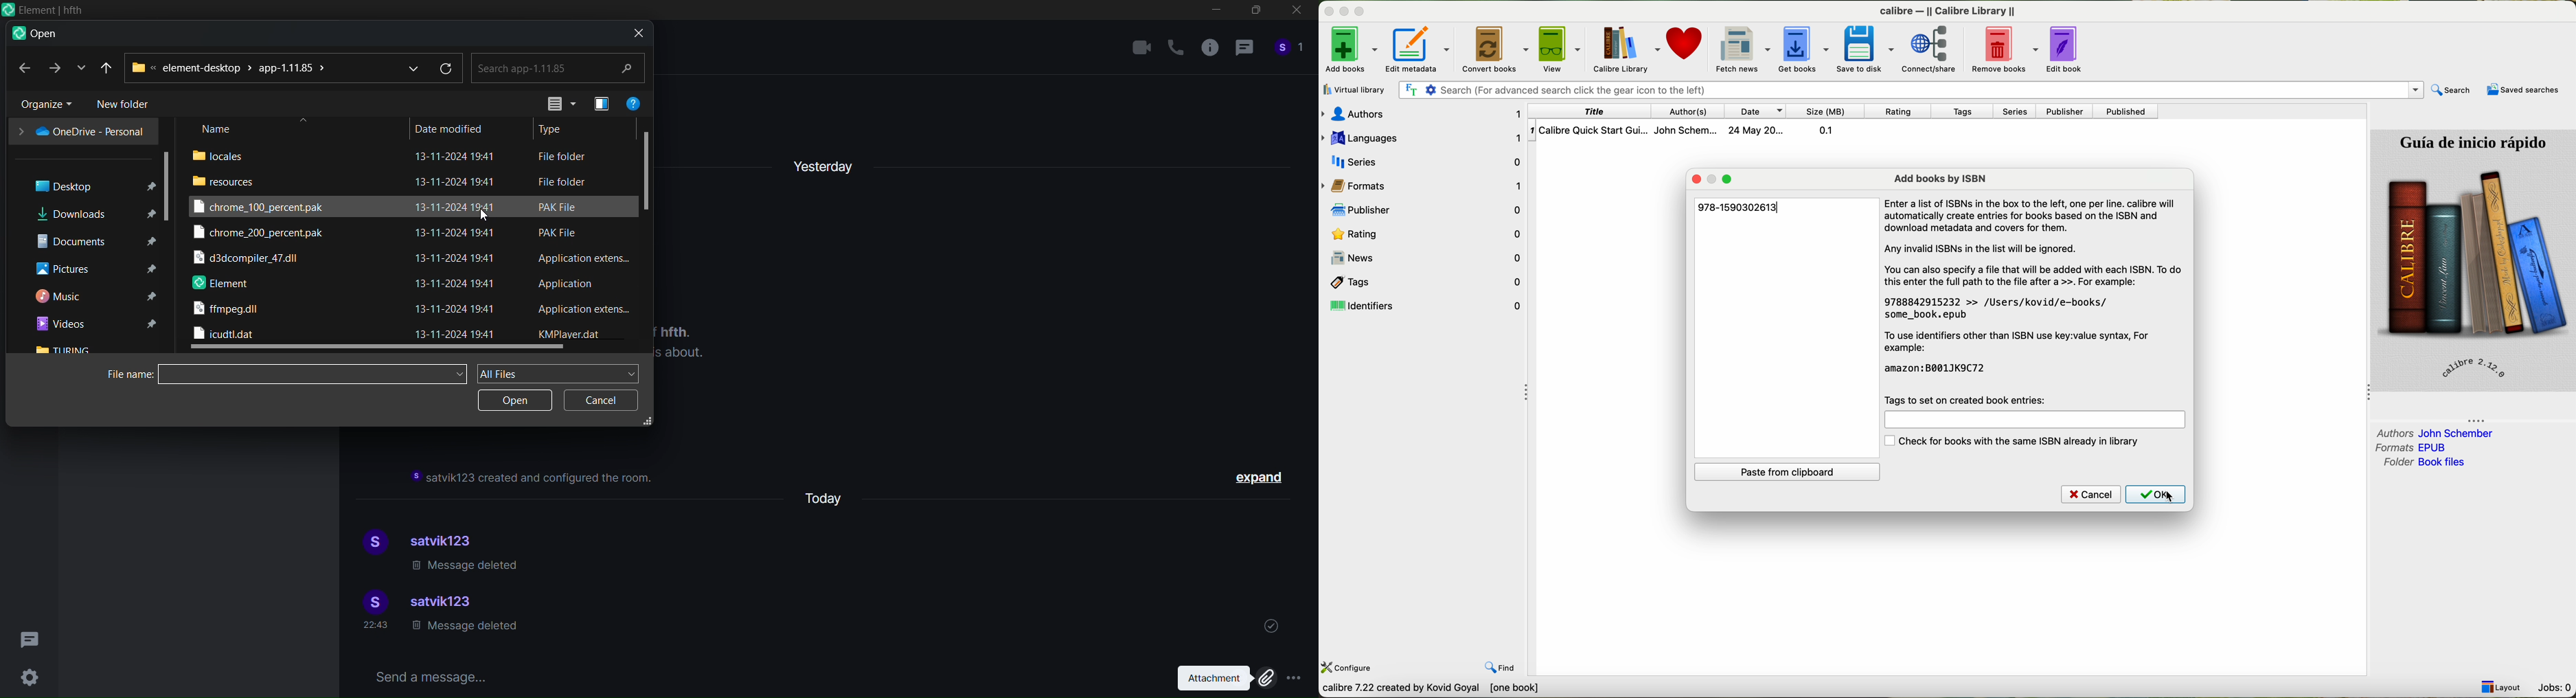  Describe the element at coordinates (534, 478) in the screenshot. I see `instruction` at that location.